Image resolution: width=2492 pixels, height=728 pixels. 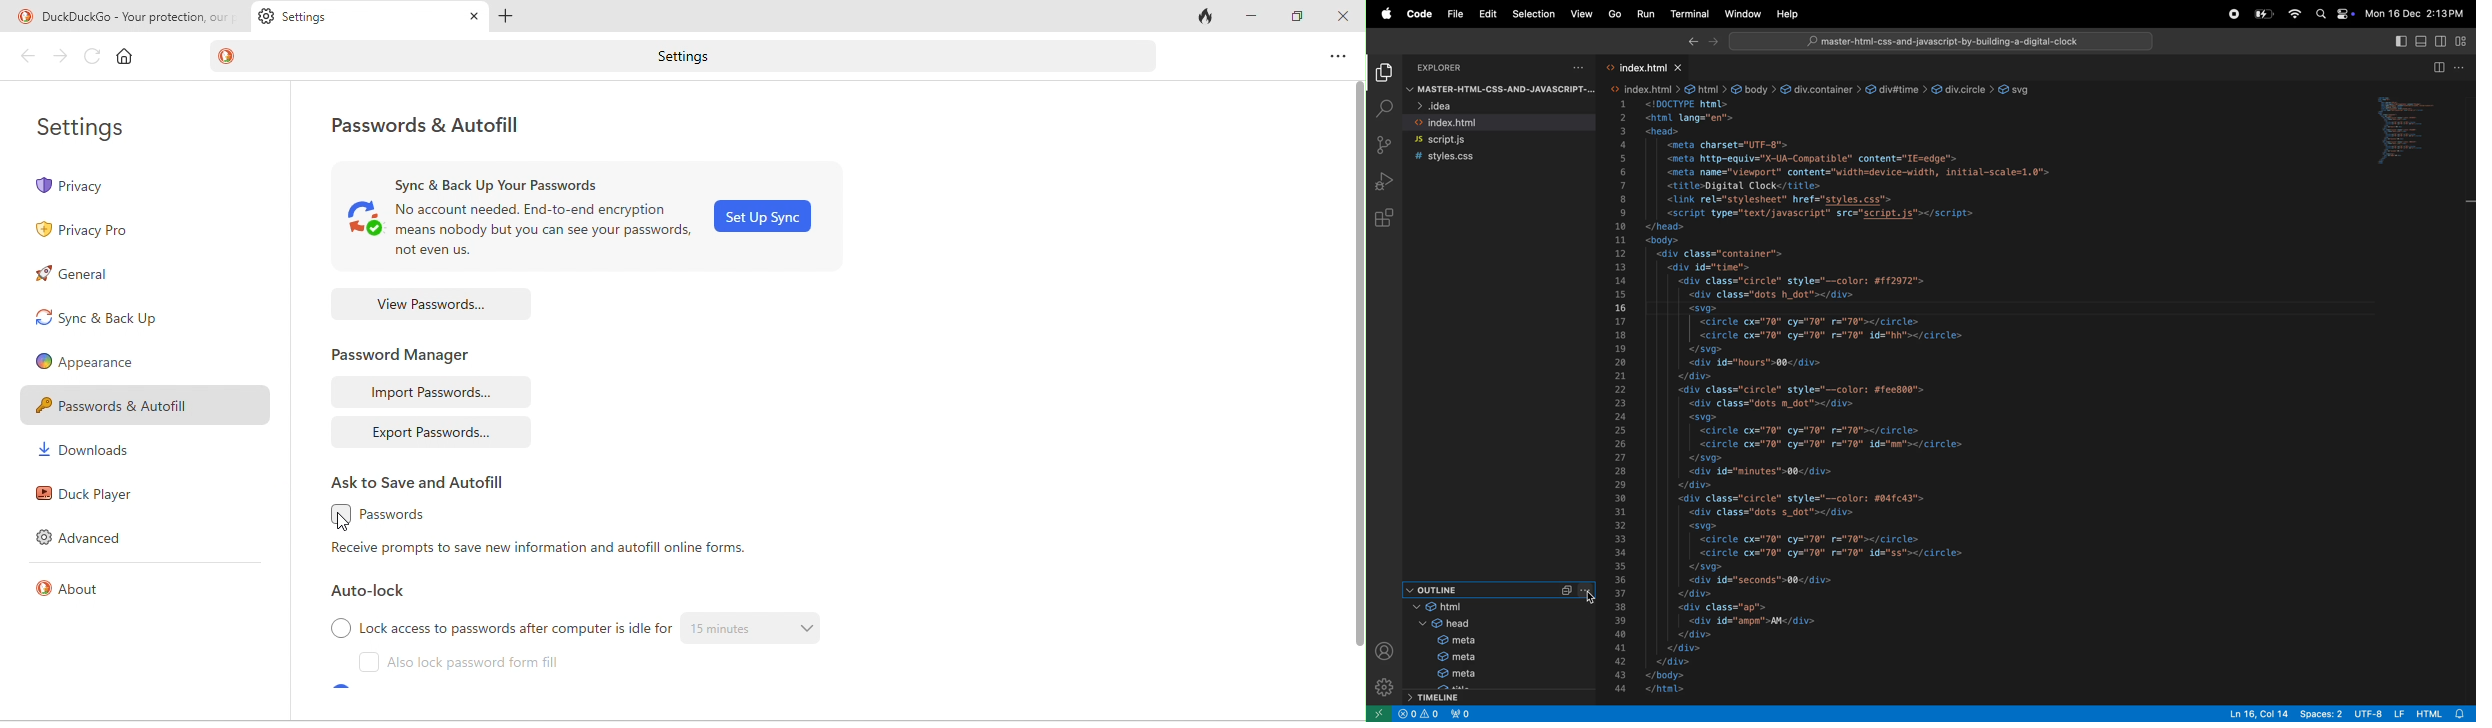 What do you see at coordinates (1450, 67) in the screenshot?
I see `Explorer` at bounding box center [1450, 67].